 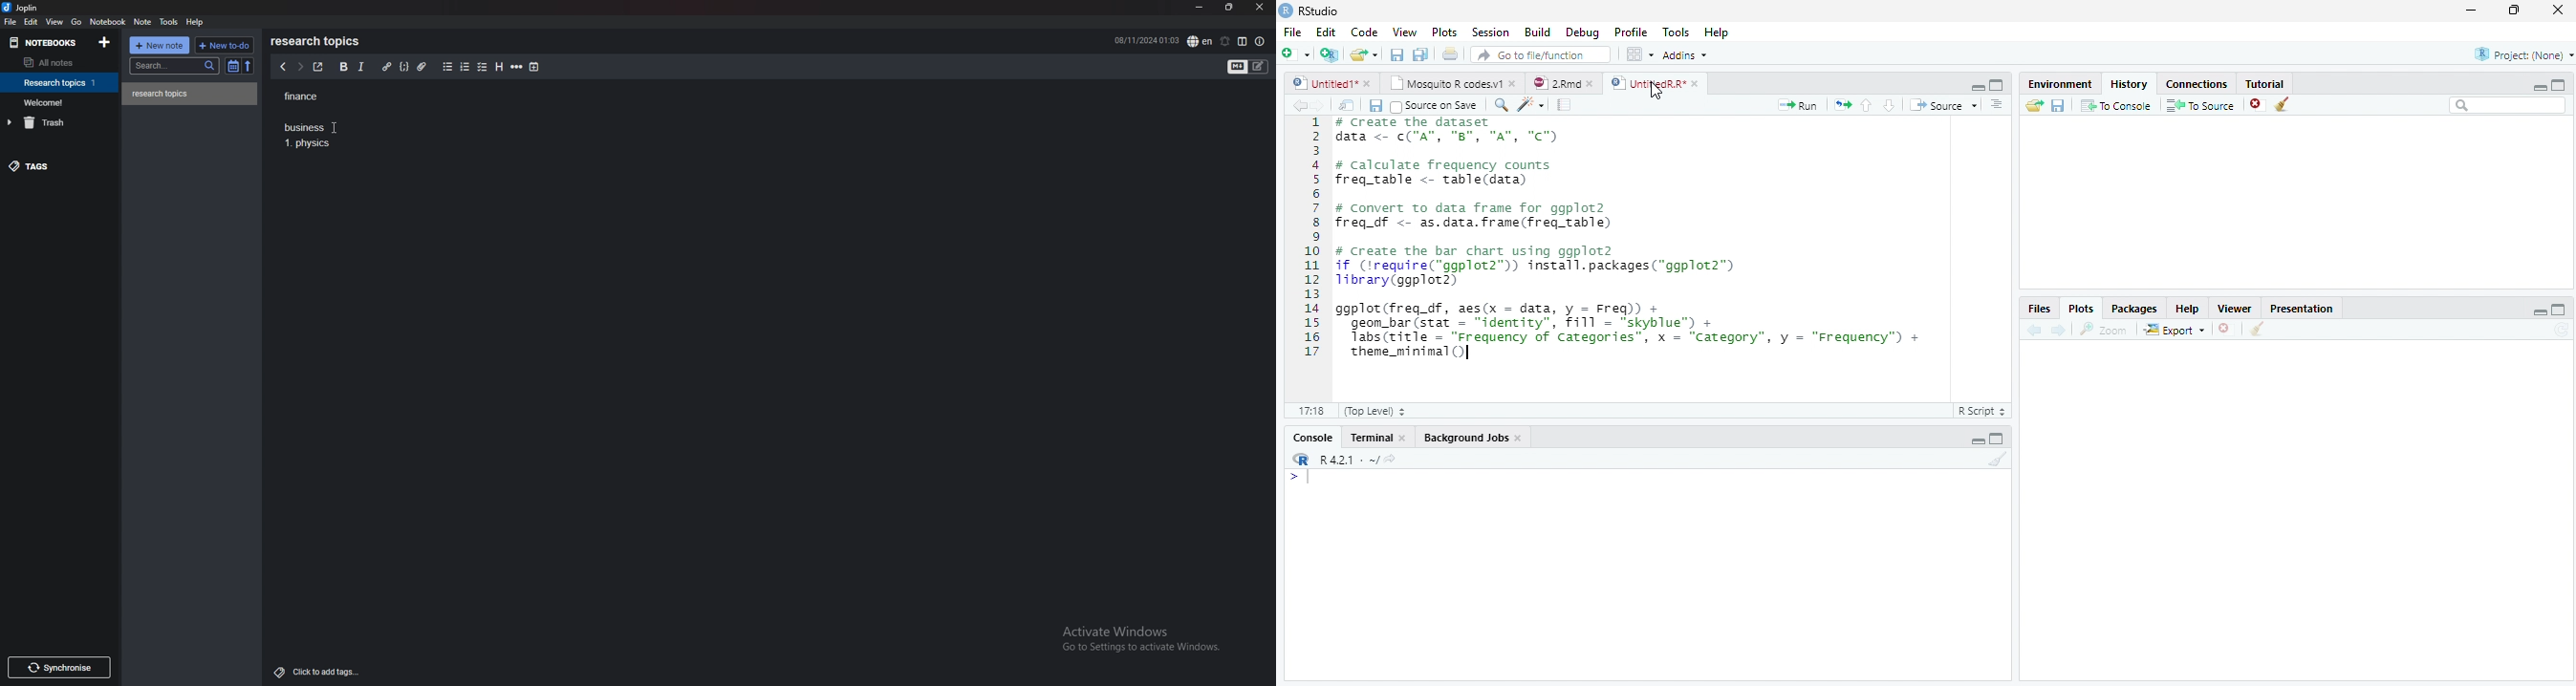 What do you see at coordinates (499, 67) in the screenshot?
I see `heading` at bounding box center [499, 67].